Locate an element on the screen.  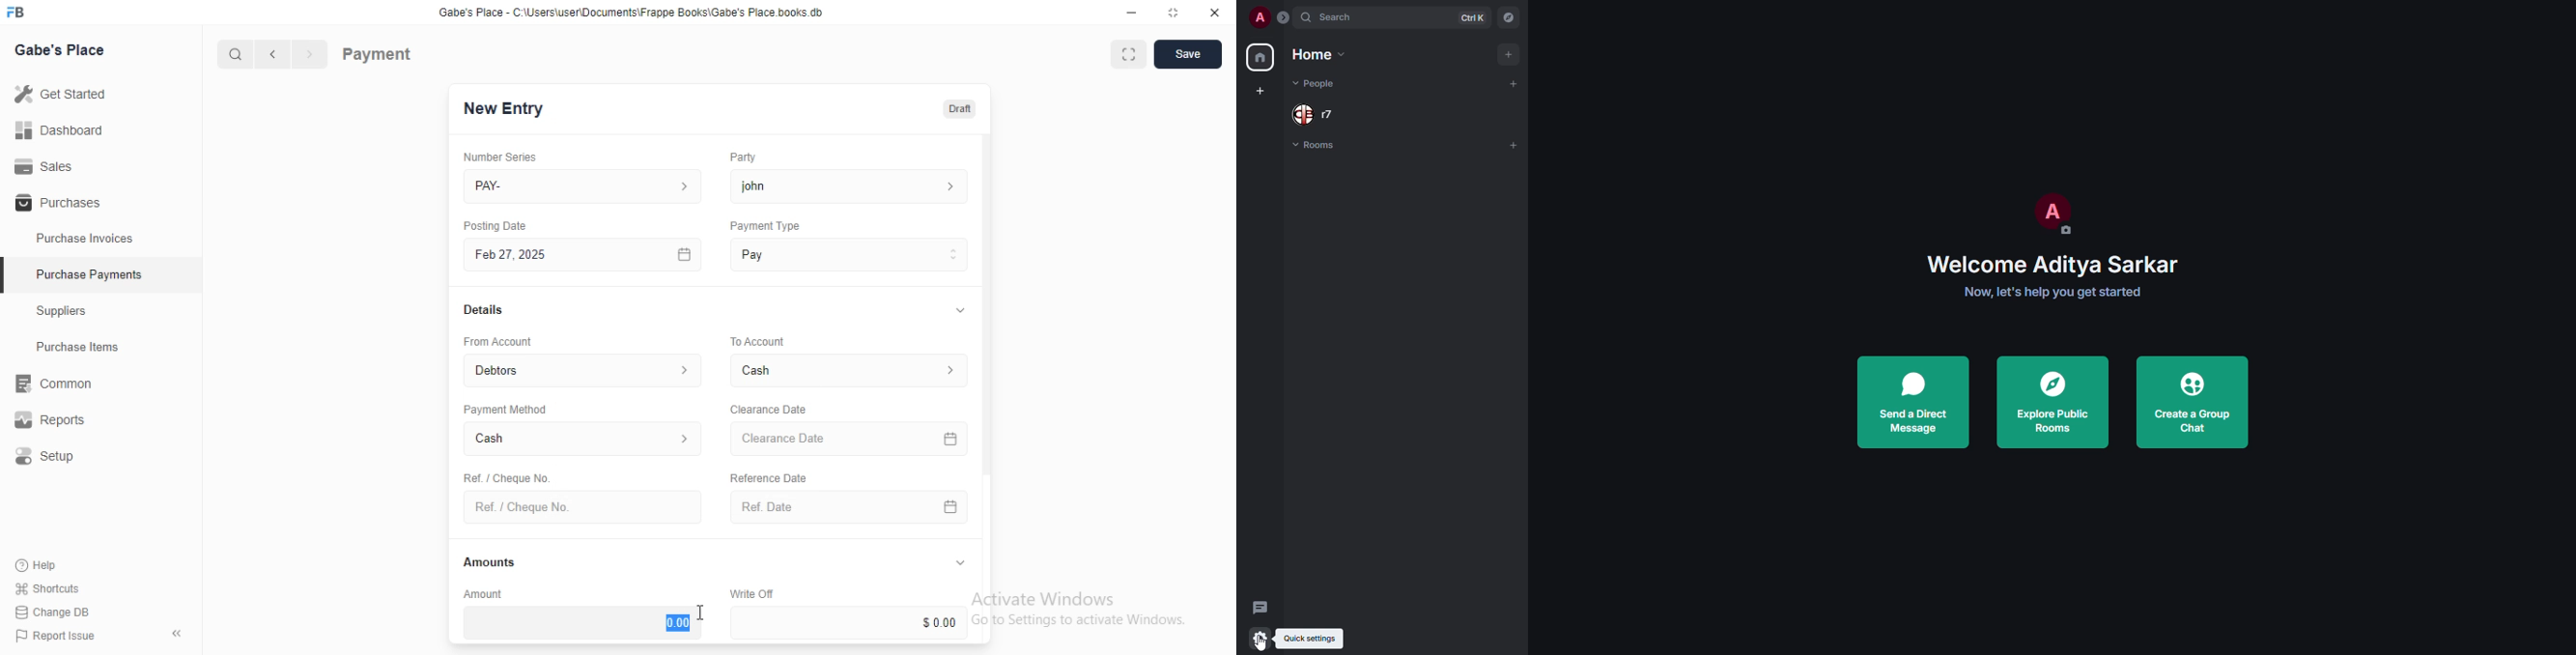
Suppliers is located at coordinates (68, 313).